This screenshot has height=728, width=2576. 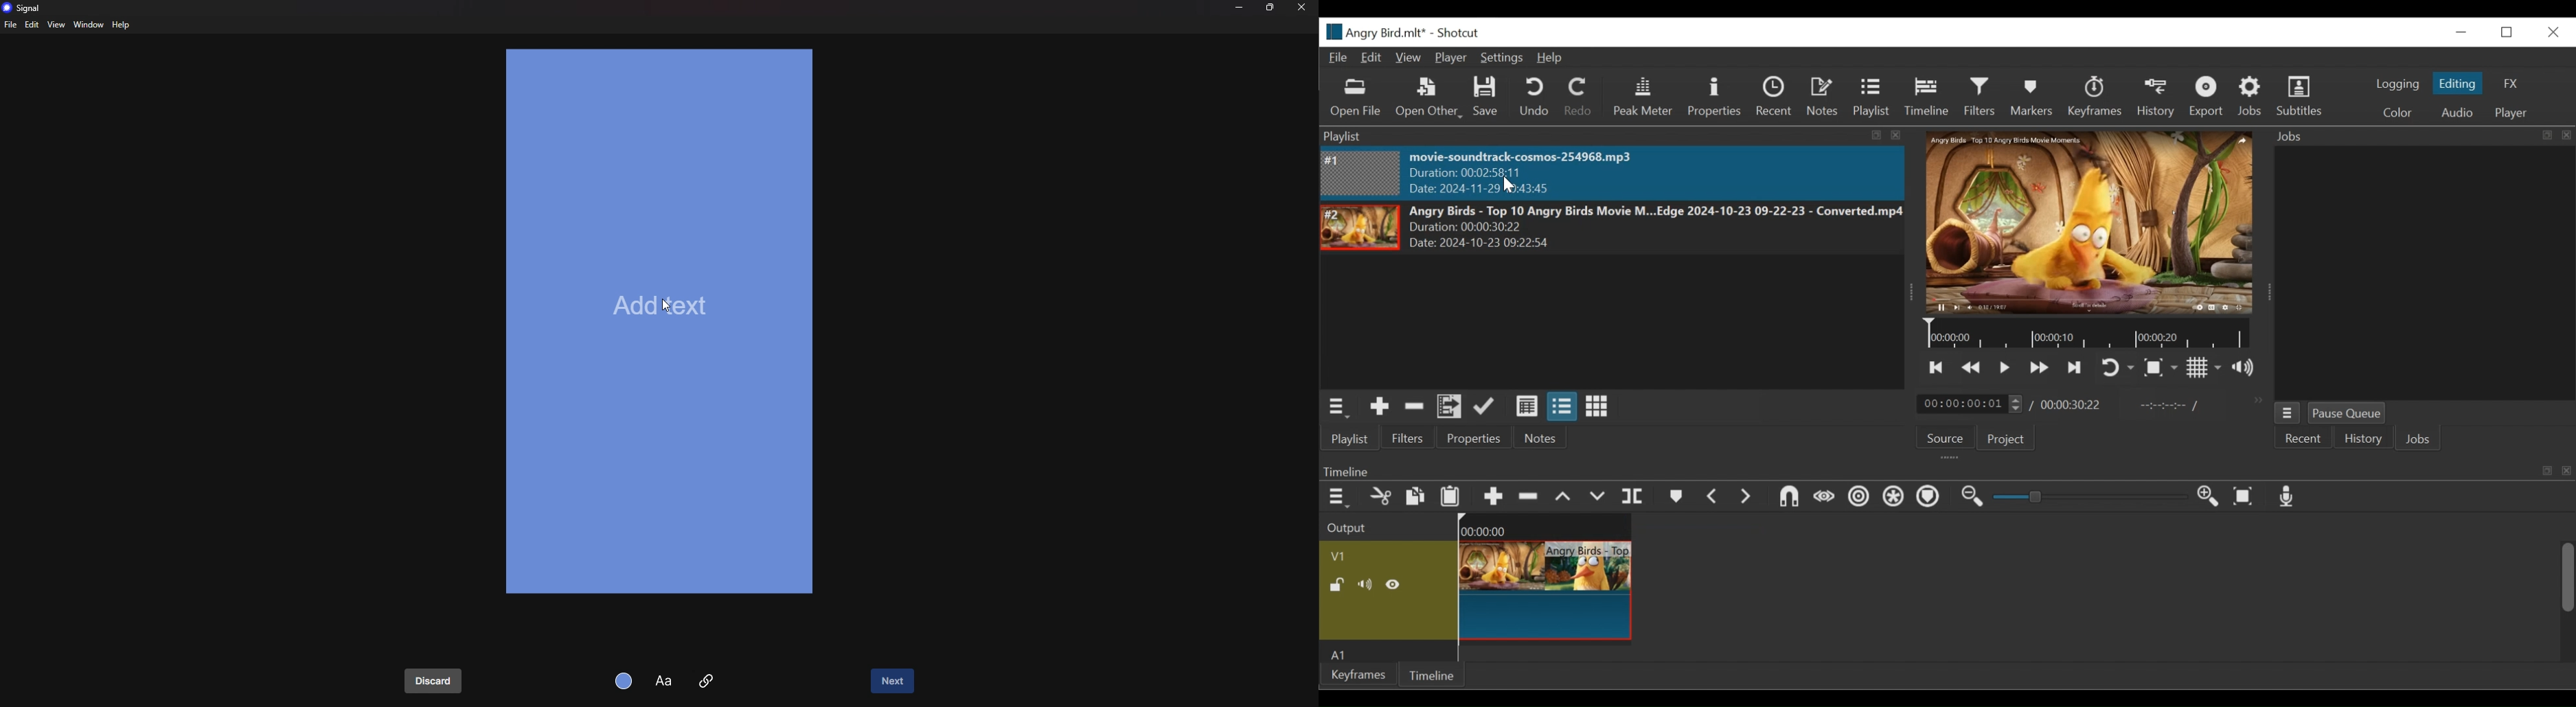 I want to click on next, so click(x=891, y=683).